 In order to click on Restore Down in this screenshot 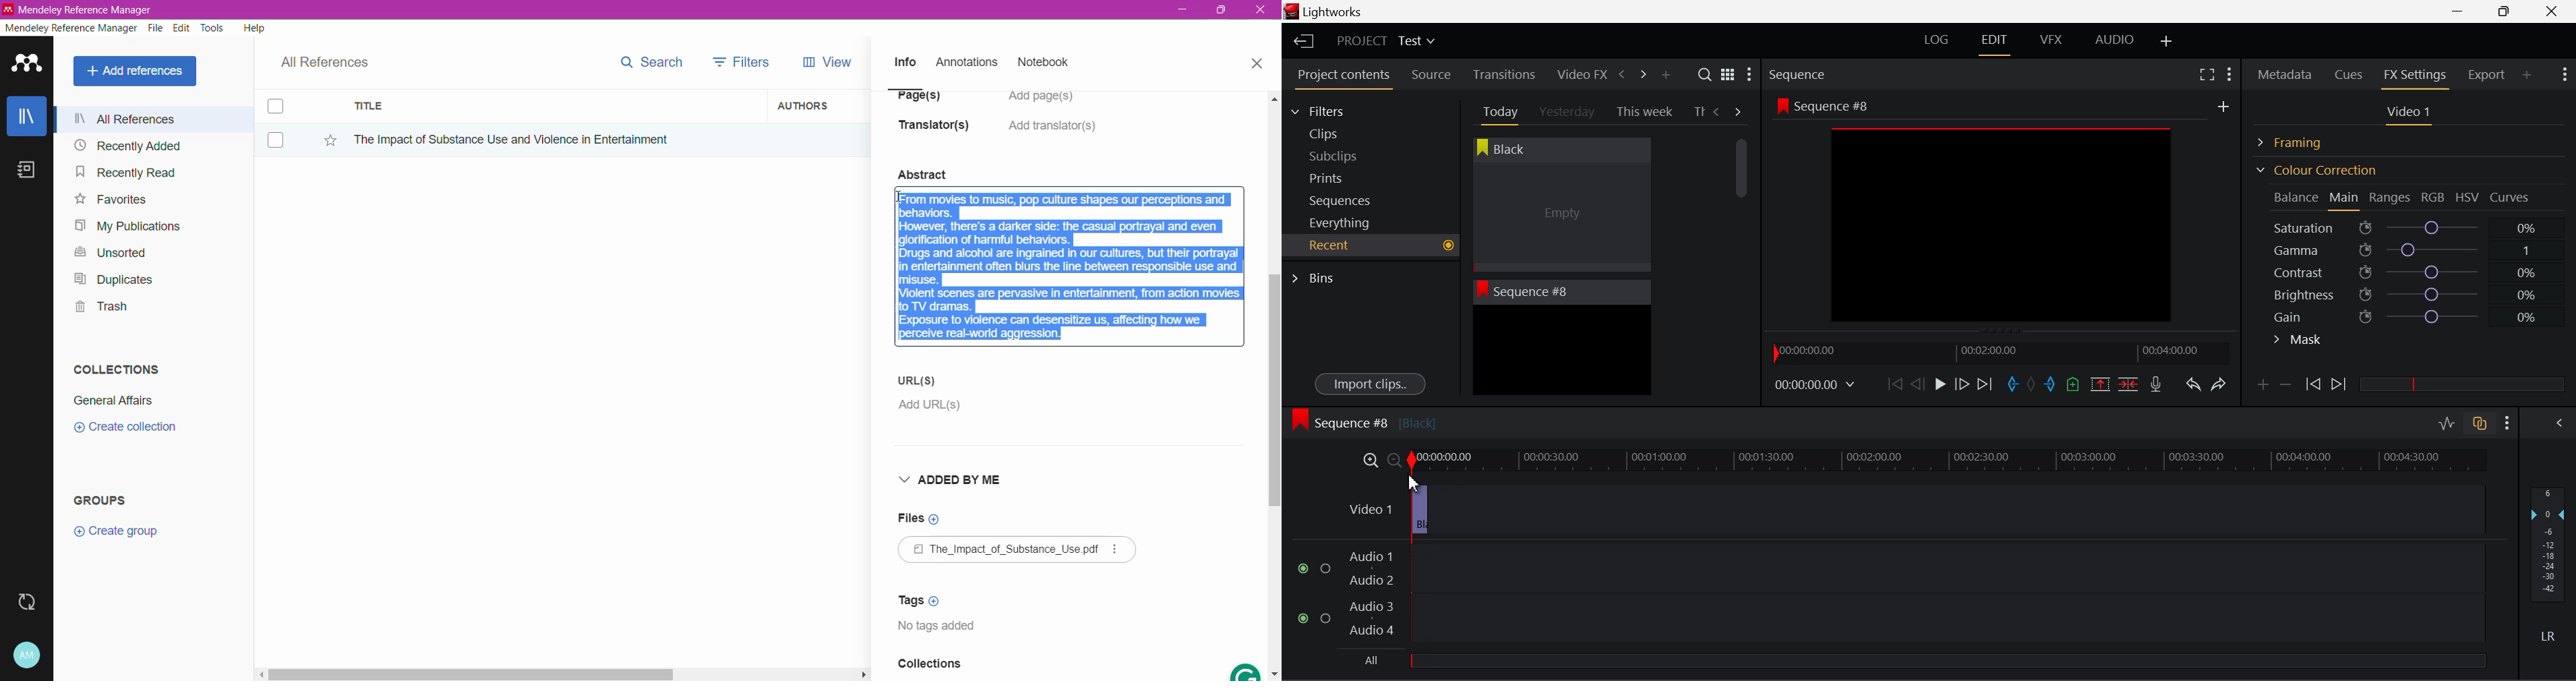, I will do `click(1222, 11)`.